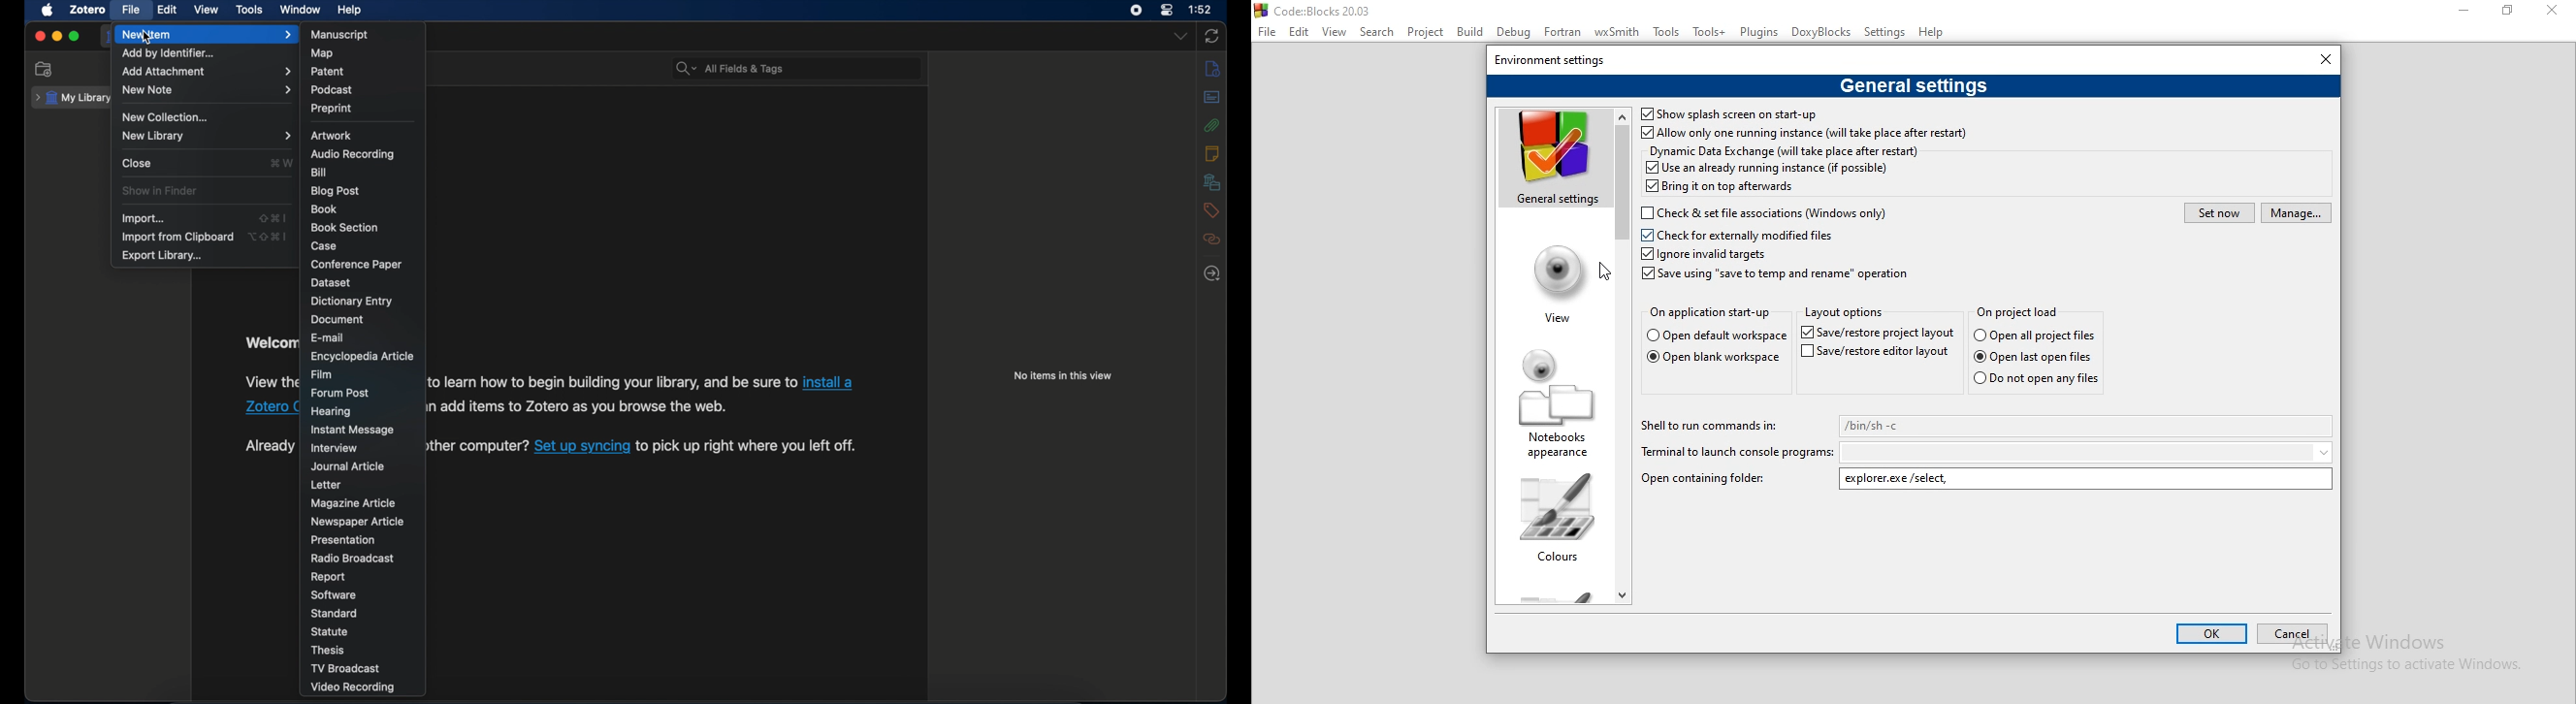 The image size is (2576, 728). Describe the element at coordinates (1299, 32) in the screenshot. I see `Edit` at that location.